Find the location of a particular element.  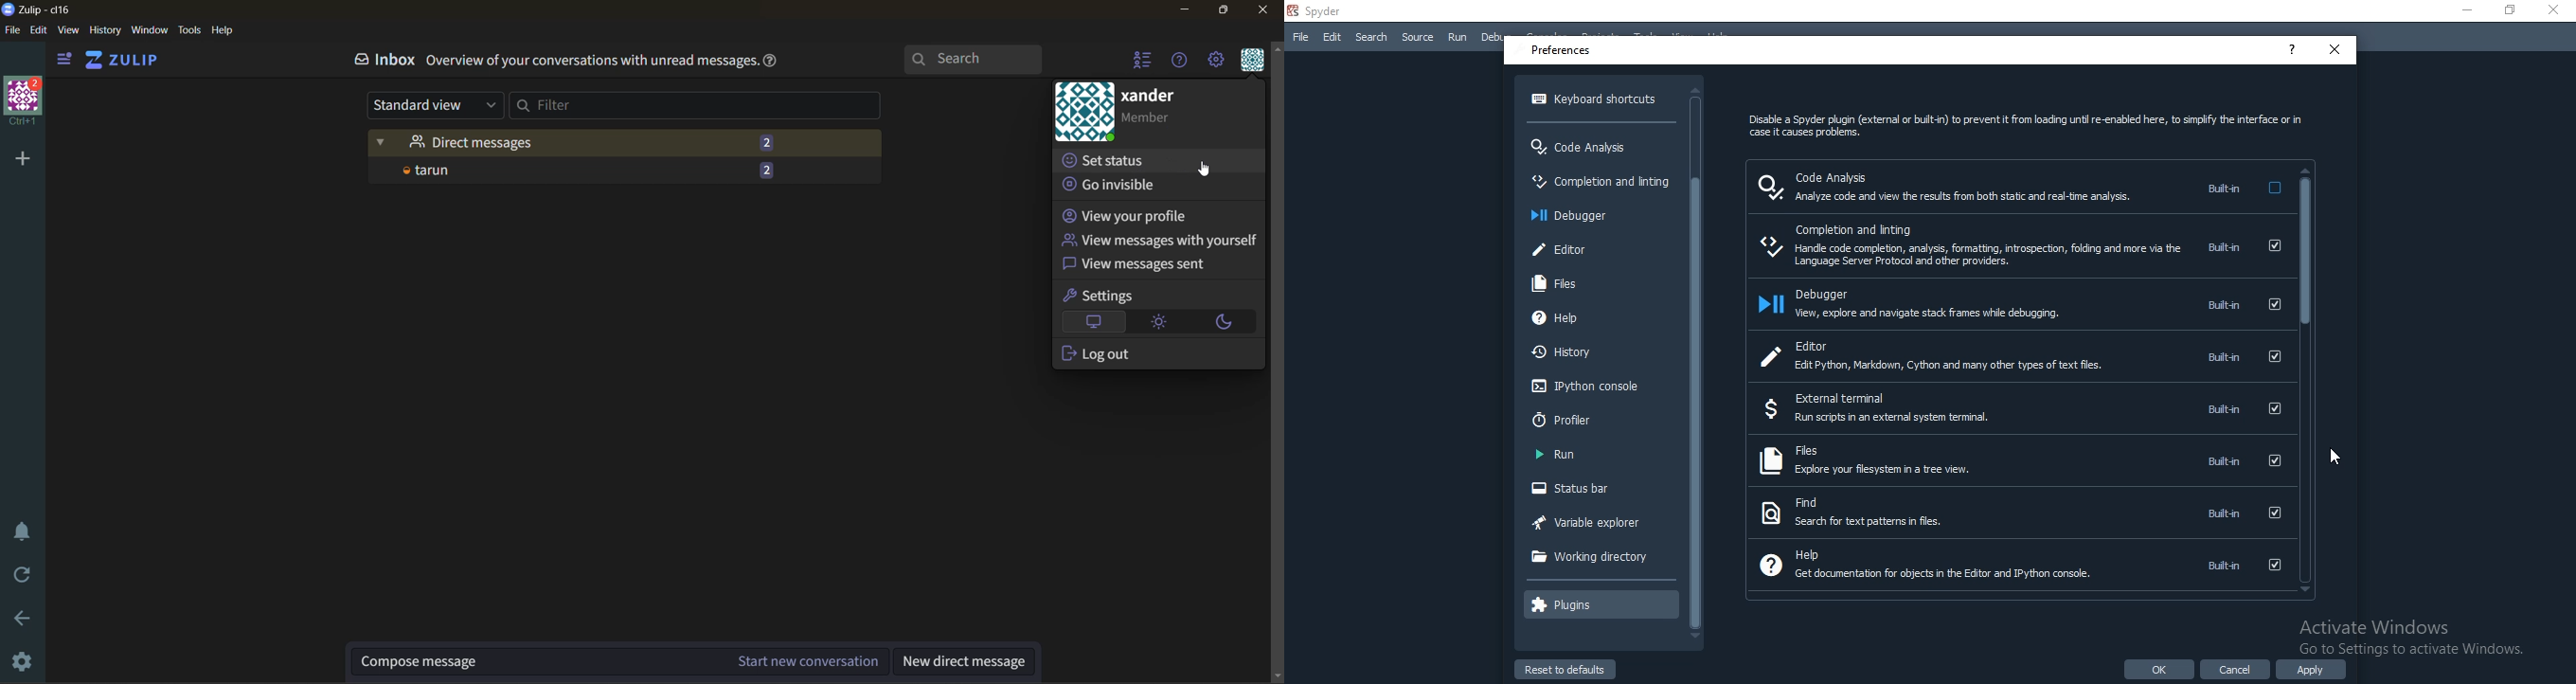

completion and linting is located at coordinates (2021, 245).